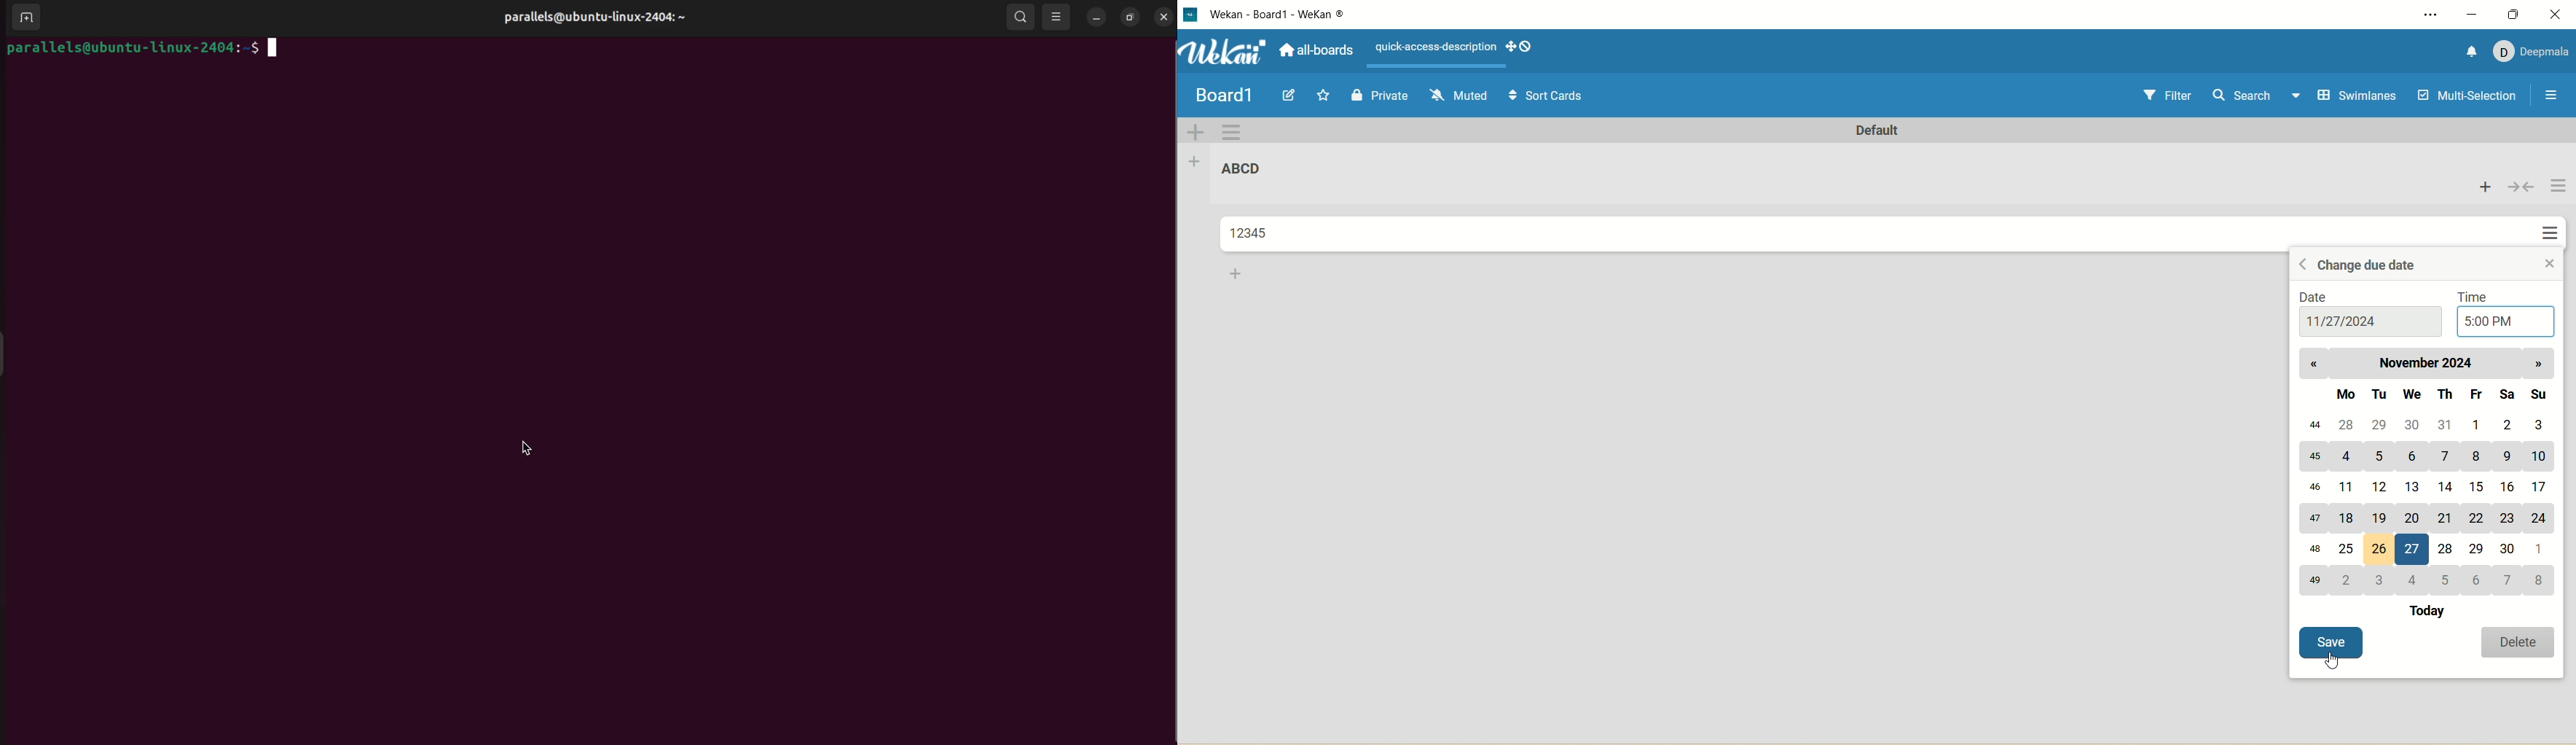 Image resolution: width=2576 pixels, height=756 pixels. I want to click on search, so click(2258, 97).